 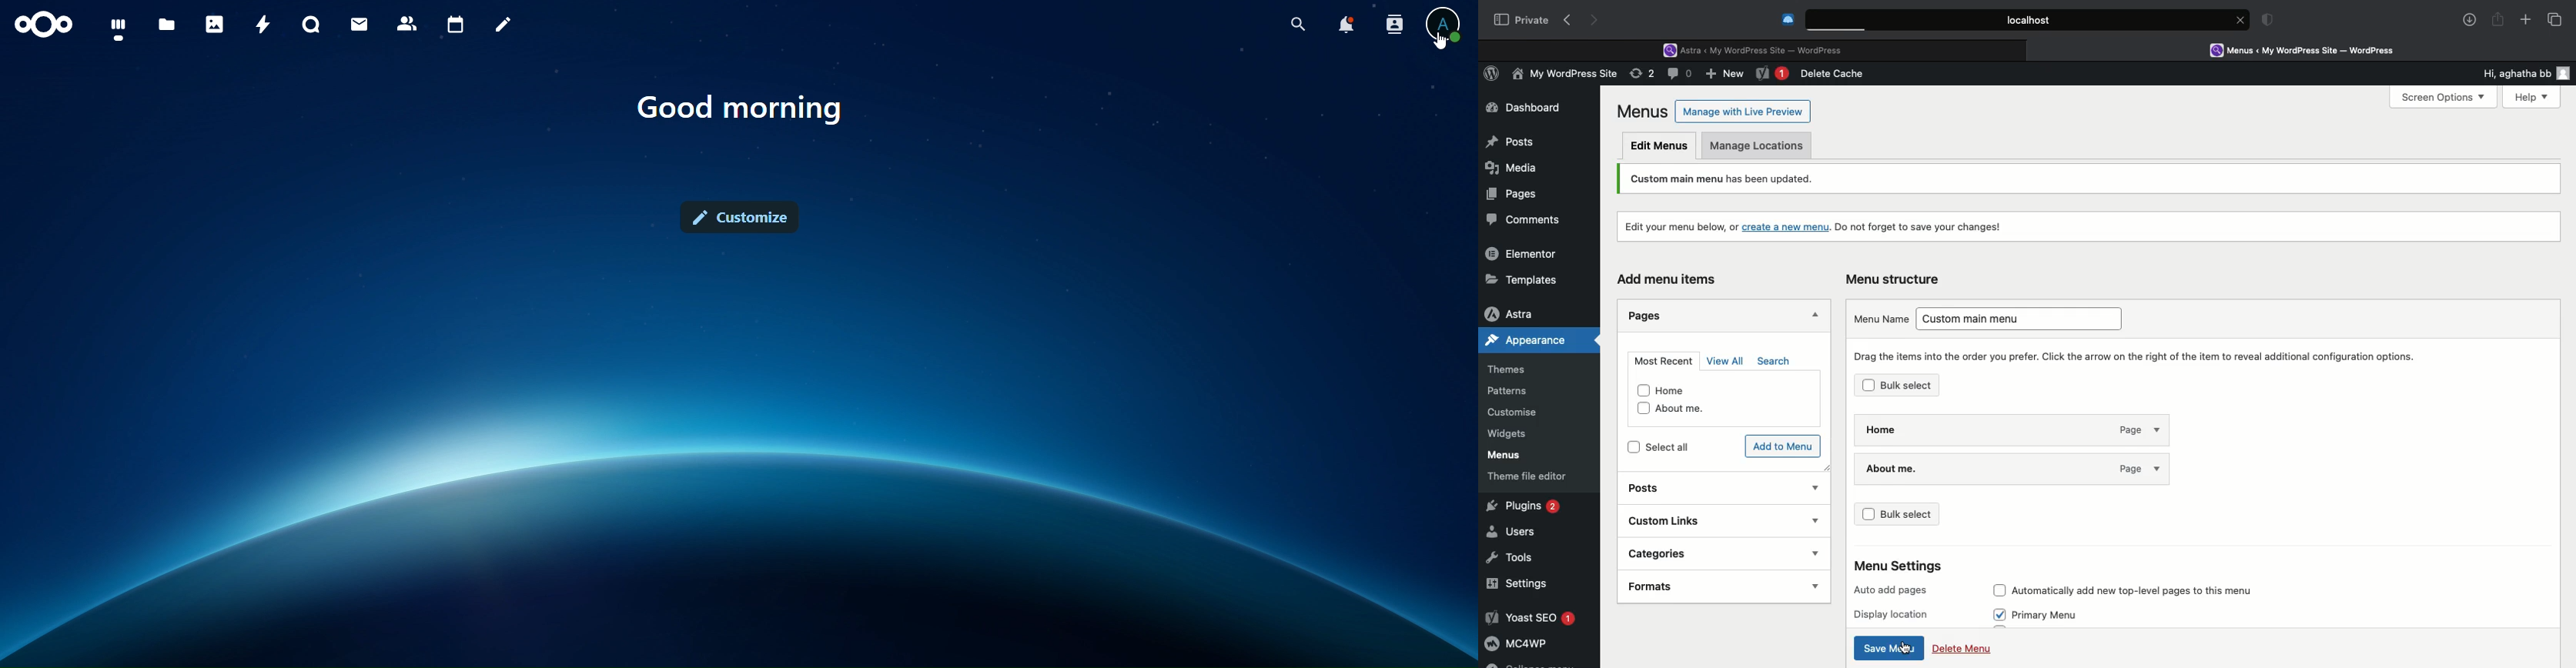 I want to click on icon, so click(x=46, y=28).